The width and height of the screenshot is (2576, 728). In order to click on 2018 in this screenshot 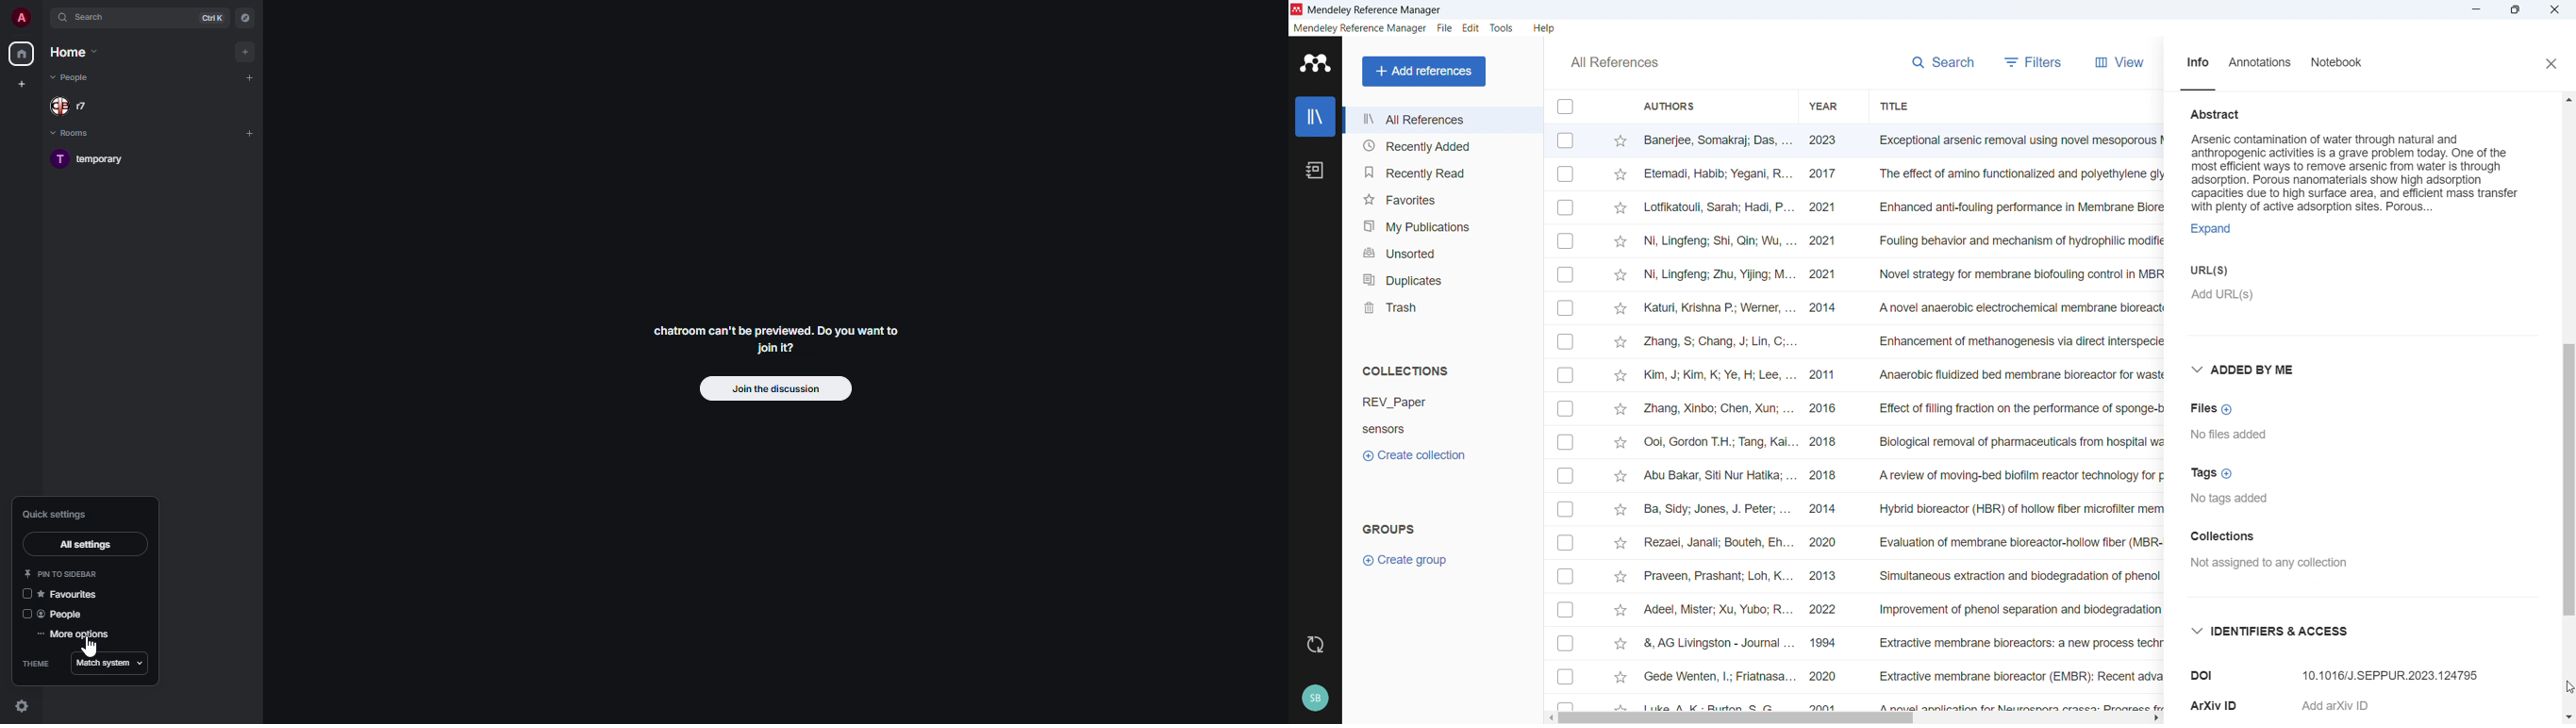, I will do `click(1826, 443)`.